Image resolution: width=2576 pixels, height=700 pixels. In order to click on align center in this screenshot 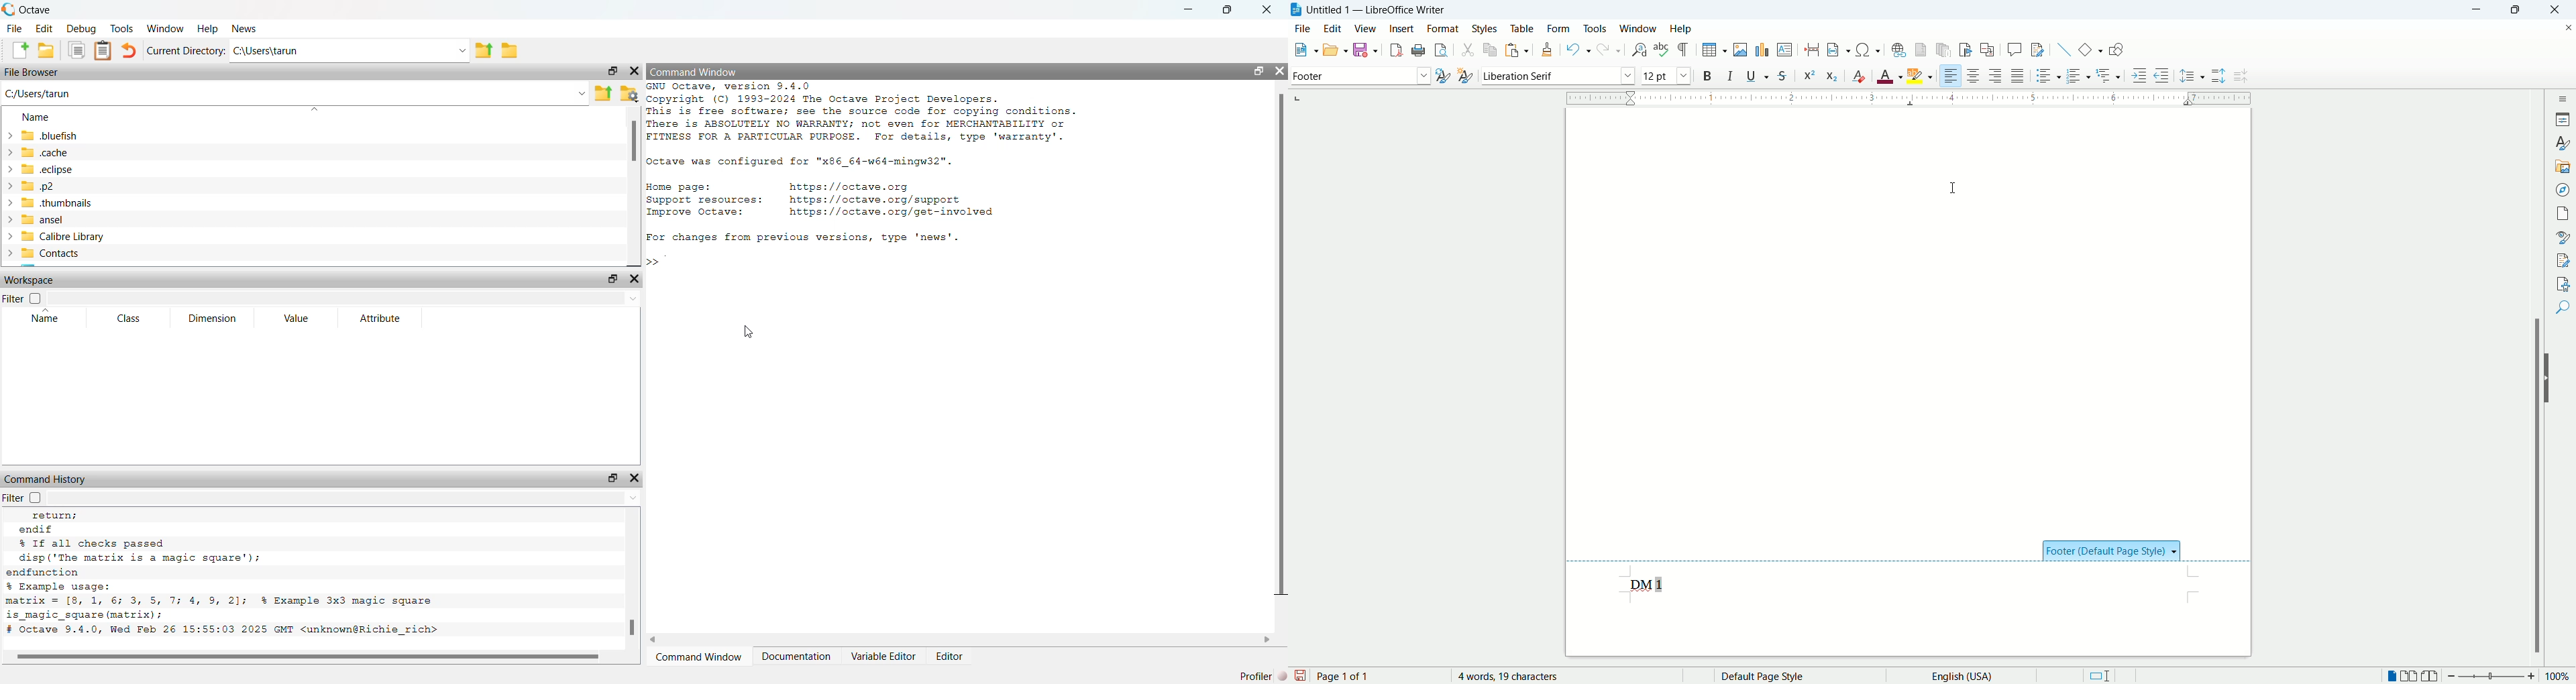, I will do `click(1977, 76)`.